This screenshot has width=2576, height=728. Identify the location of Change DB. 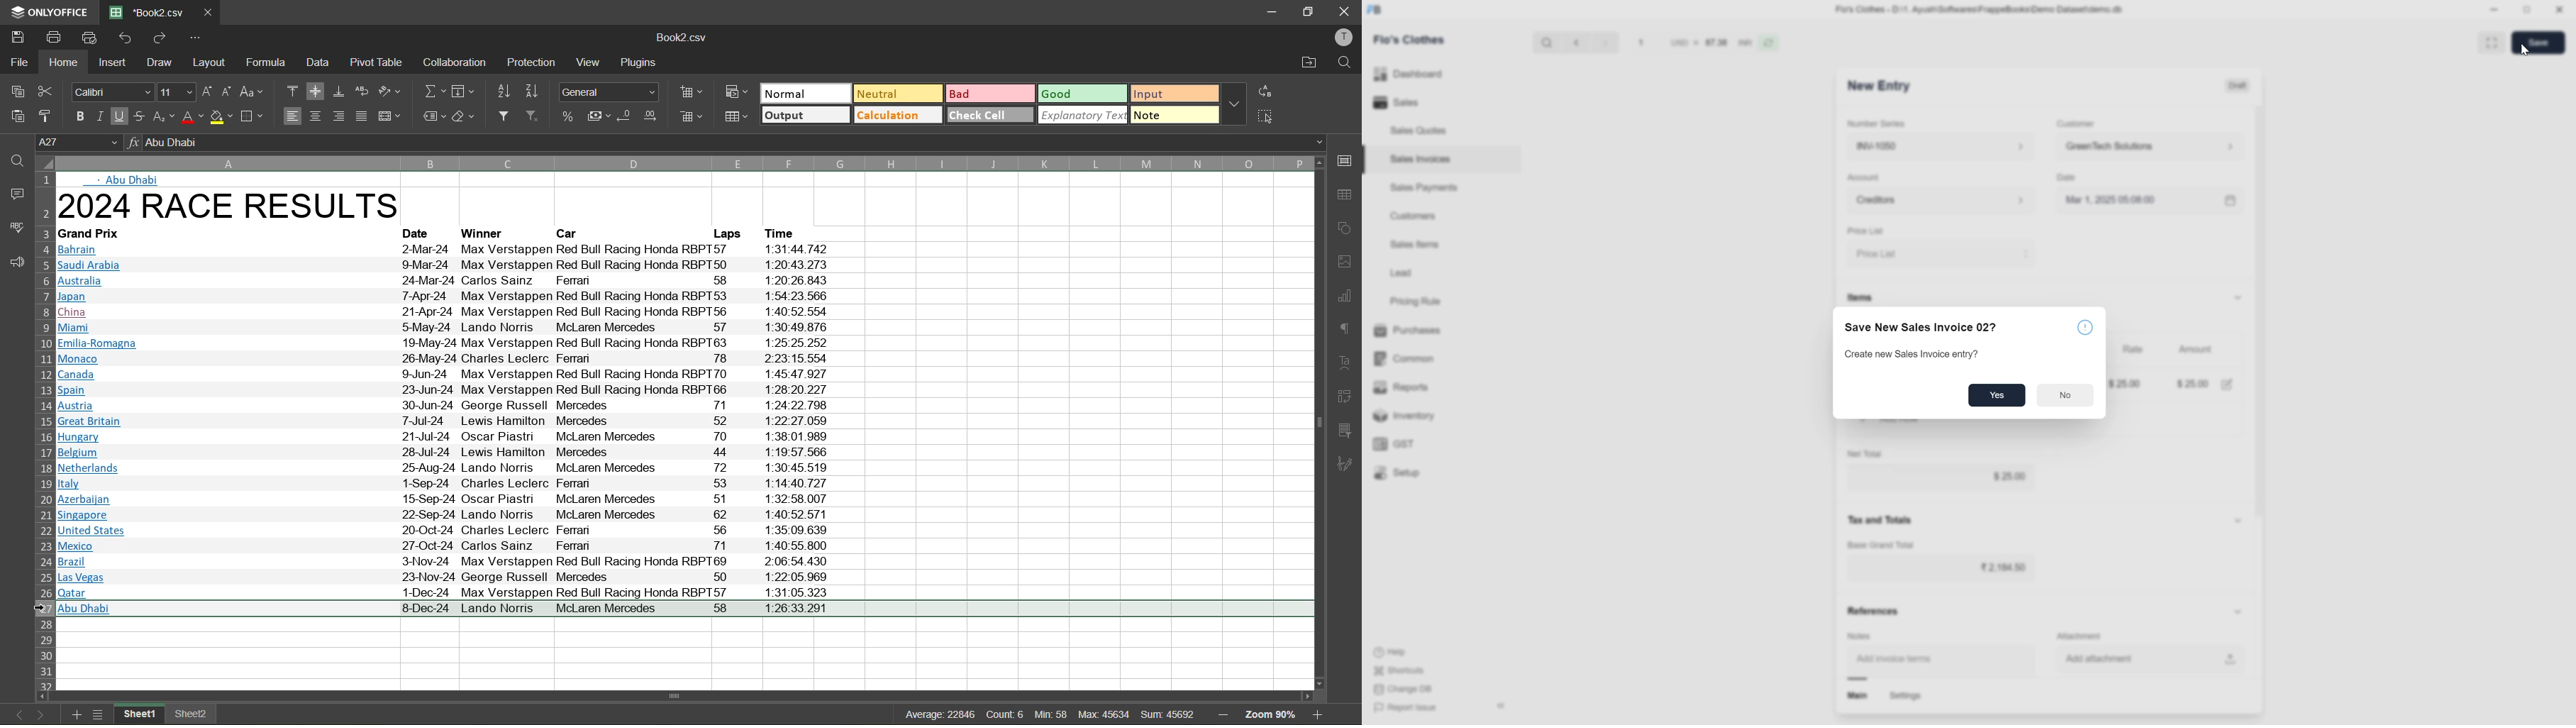
(1404, 691).